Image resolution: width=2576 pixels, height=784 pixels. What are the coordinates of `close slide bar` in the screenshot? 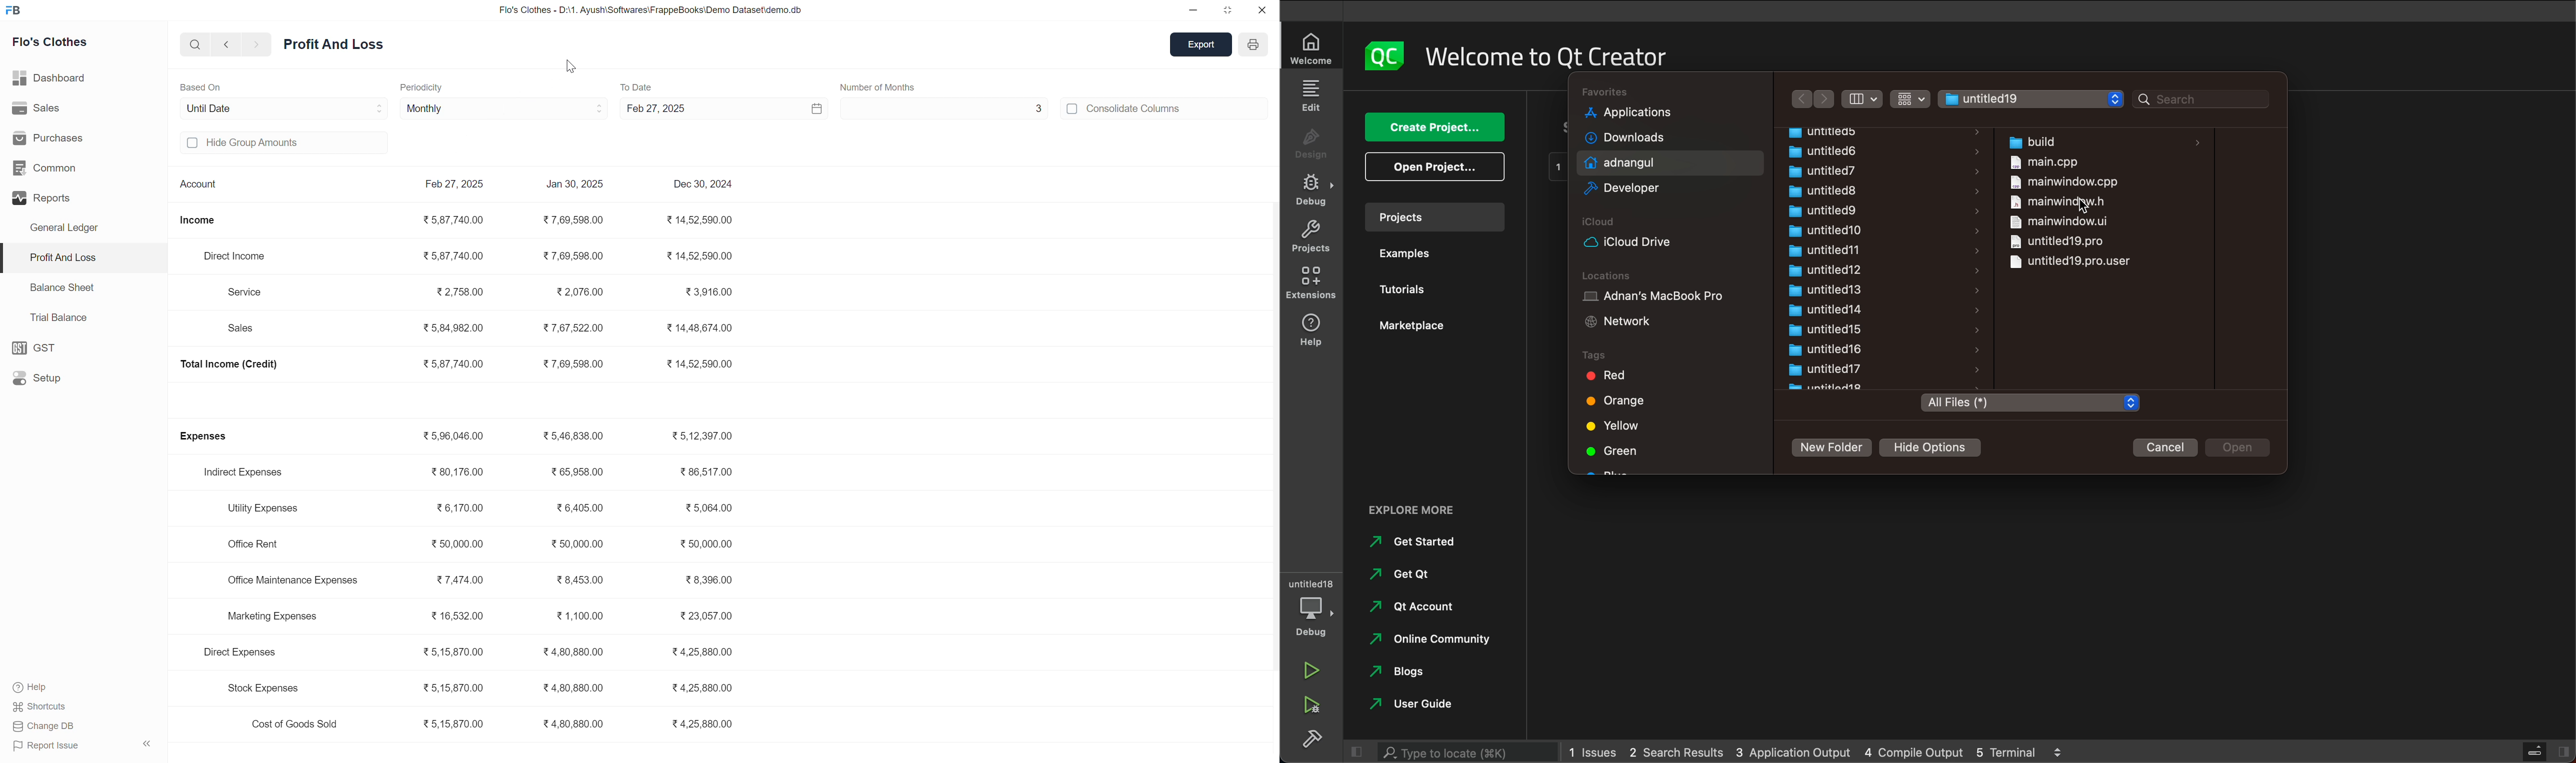 It's located at (2546, 753).